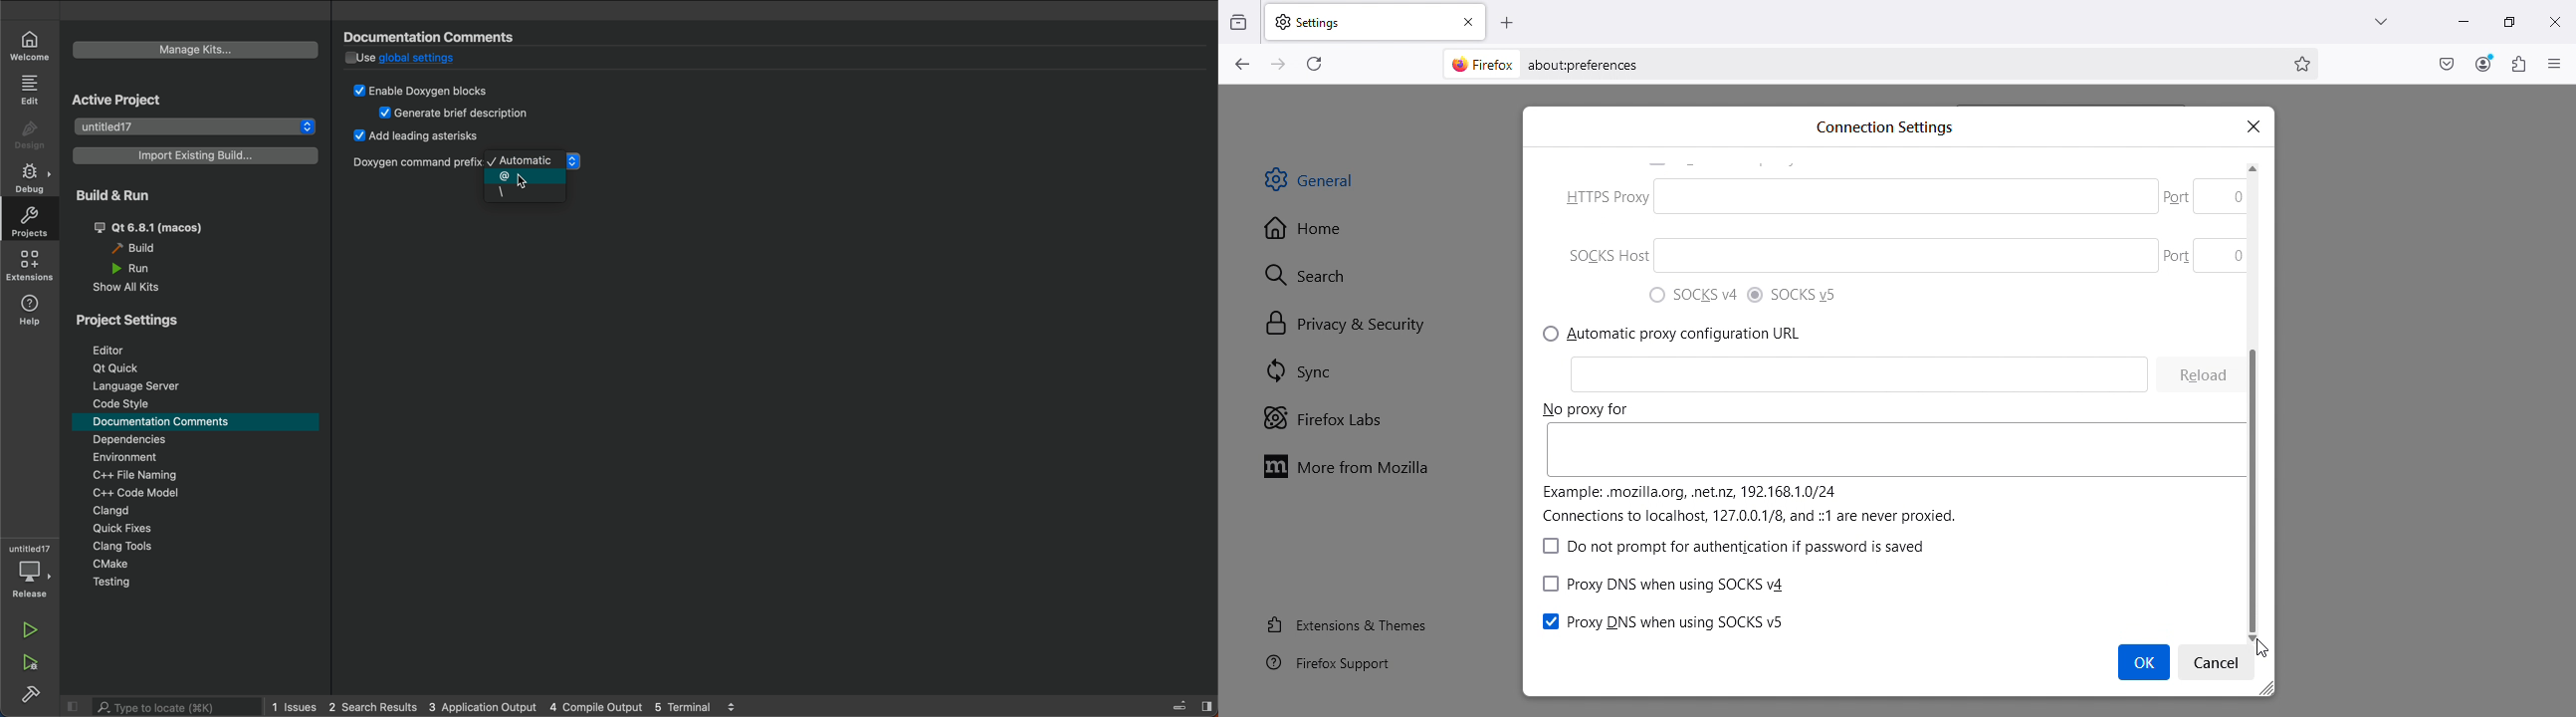  I want to click on c model, so click(136, 493).